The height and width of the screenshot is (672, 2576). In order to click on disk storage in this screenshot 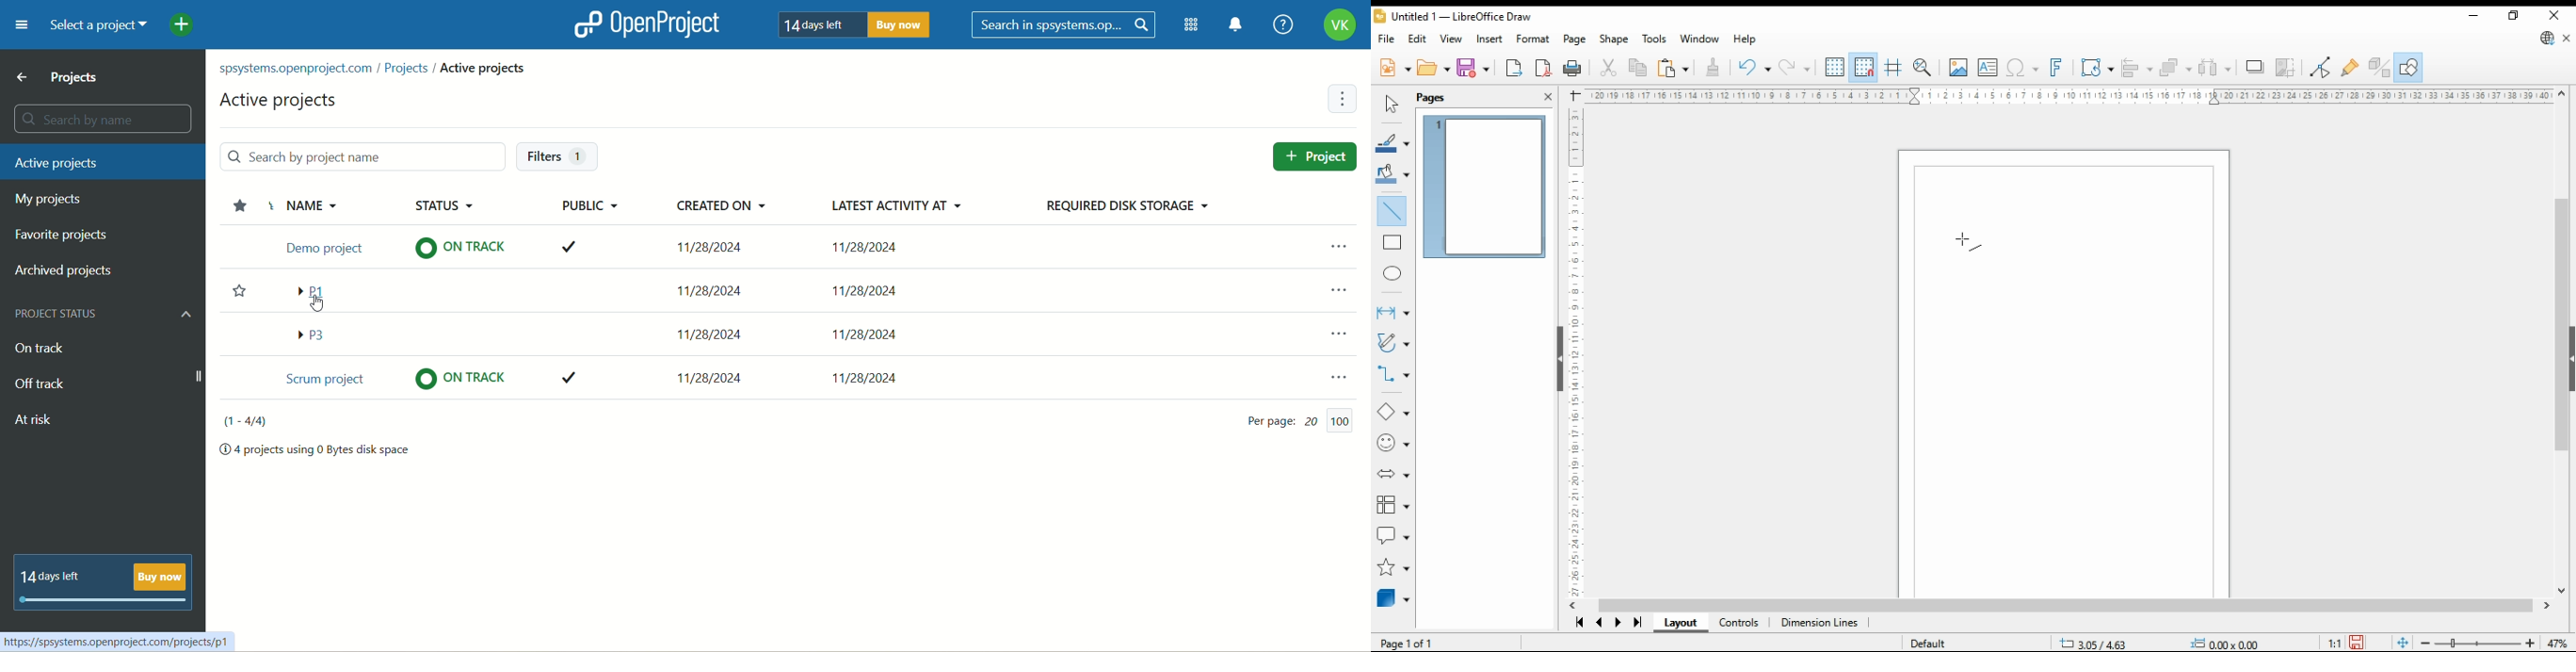, I will do `click(1134, 206)`.